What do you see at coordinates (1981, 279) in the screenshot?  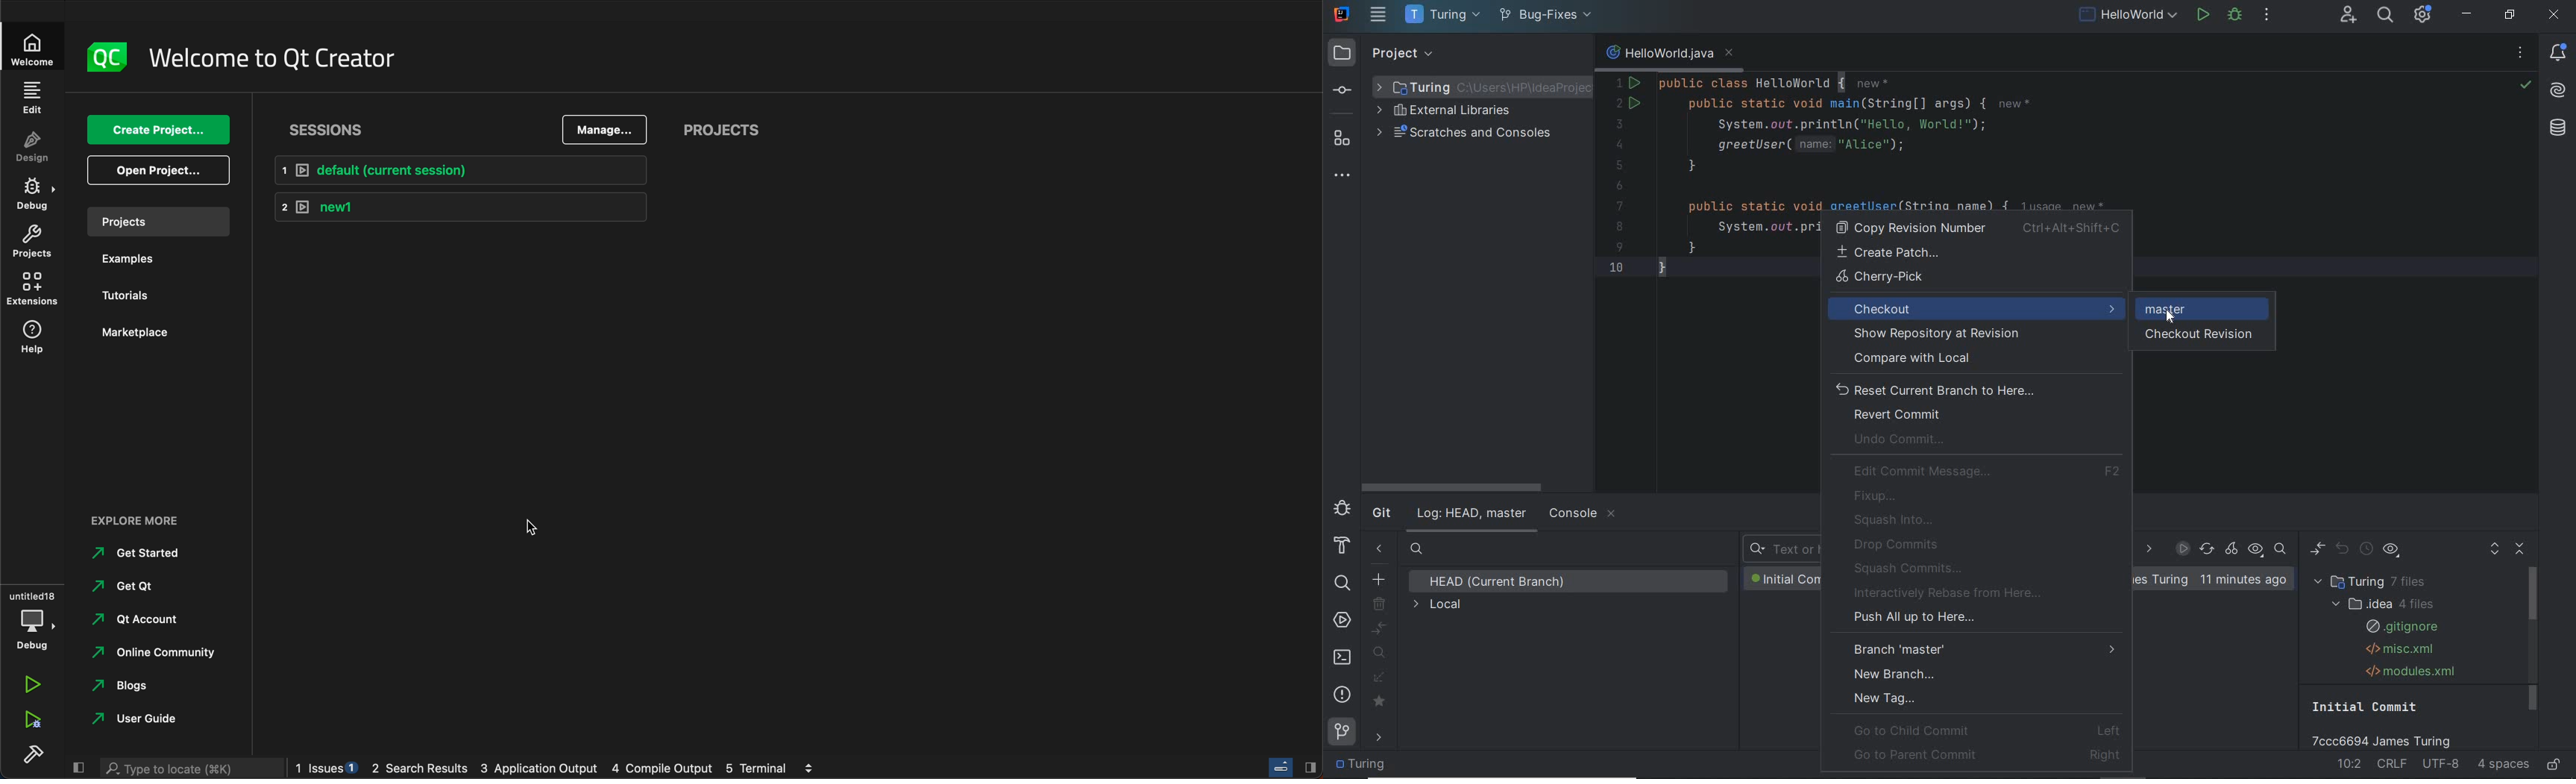 I see `cherry-pick` at bounding box center [1981, 279].